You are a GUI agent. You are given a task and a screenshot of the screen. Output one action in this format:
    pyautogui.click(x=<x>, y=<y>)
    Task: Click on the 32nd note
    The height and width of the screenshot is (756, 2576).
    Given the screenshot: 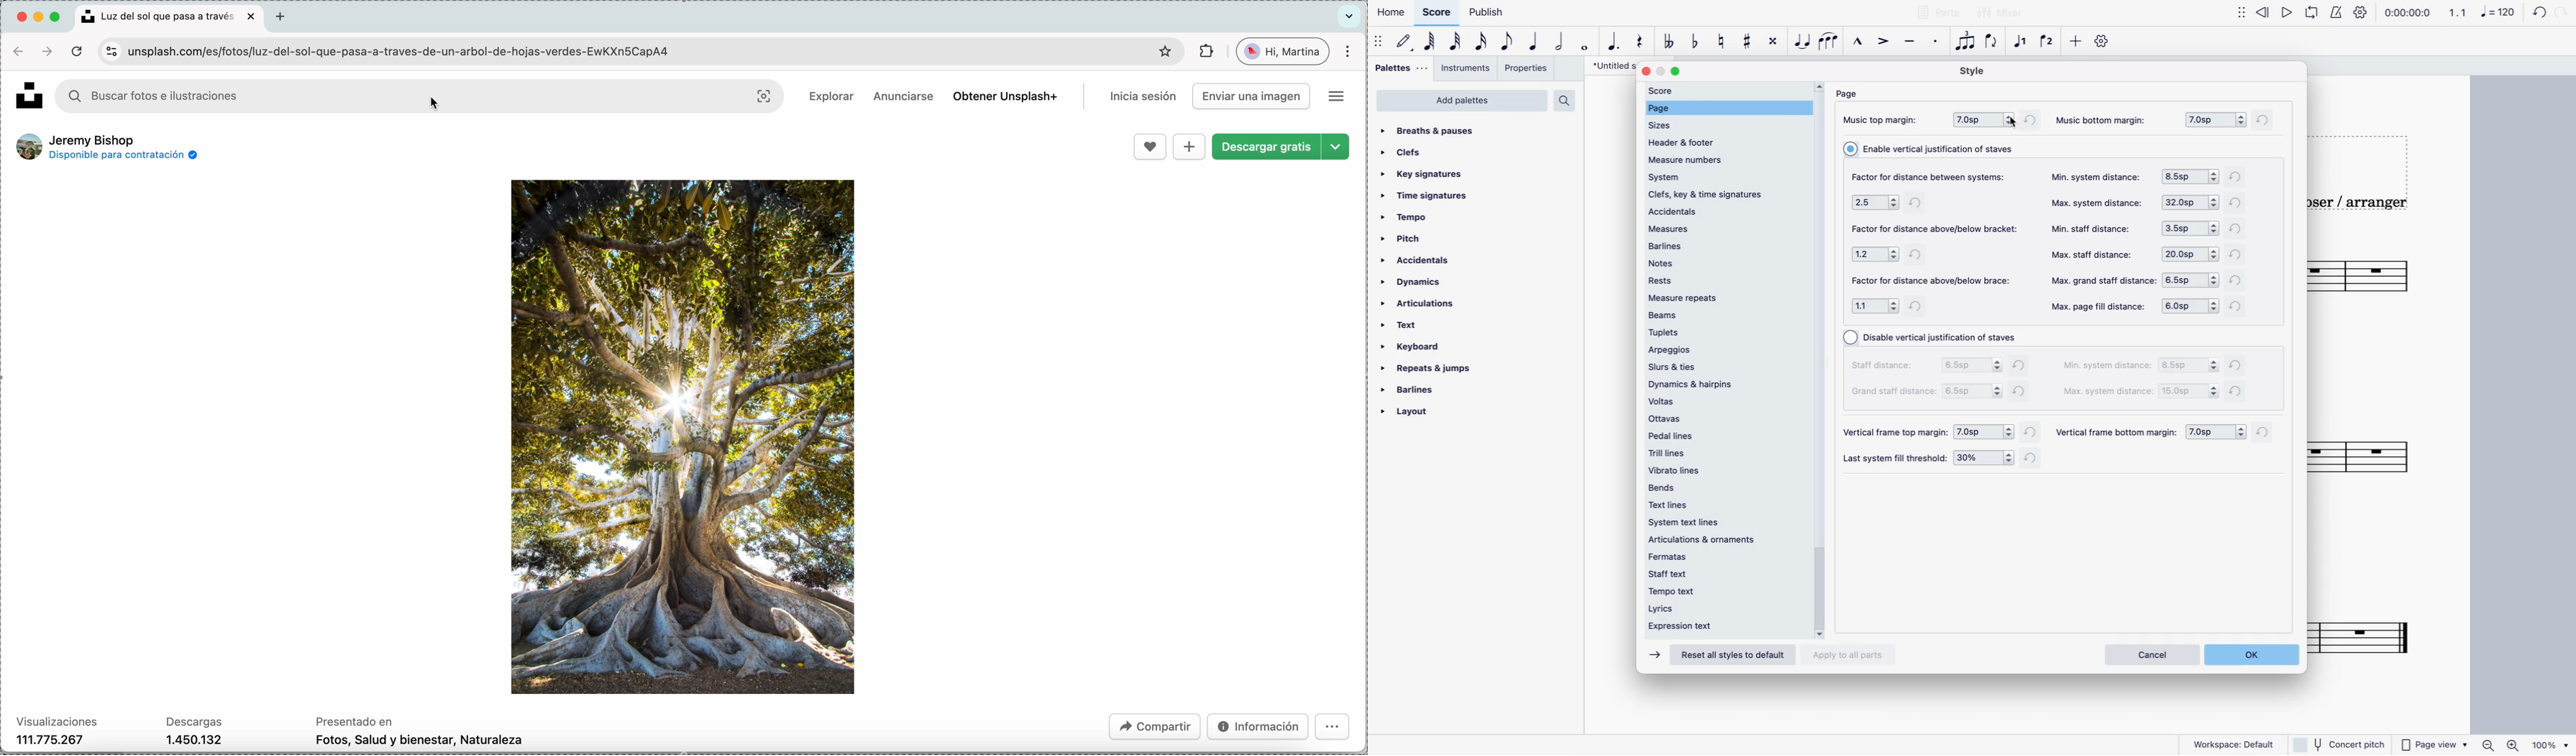 What is the action you would take?
    pyautogui.click(x=1455, y=42)
    